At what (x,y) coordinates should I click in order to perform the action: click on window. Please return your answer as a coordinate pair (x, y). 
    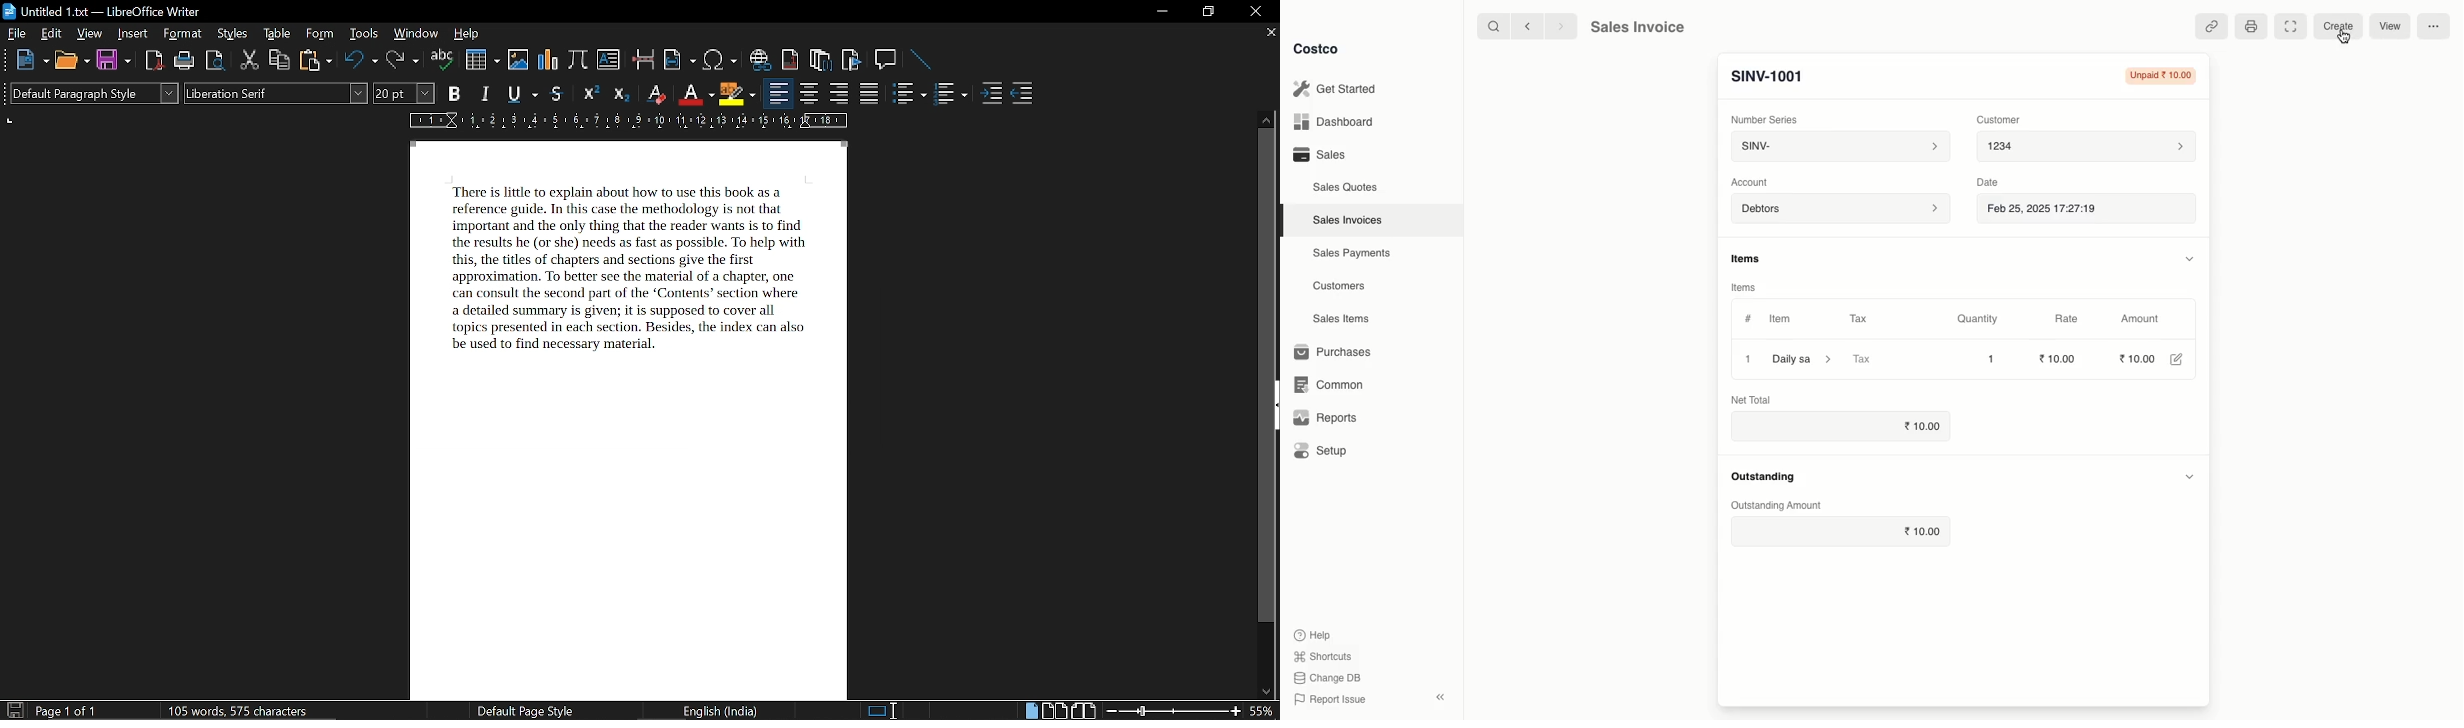
    Looking at the image, I should click on (416, 34).